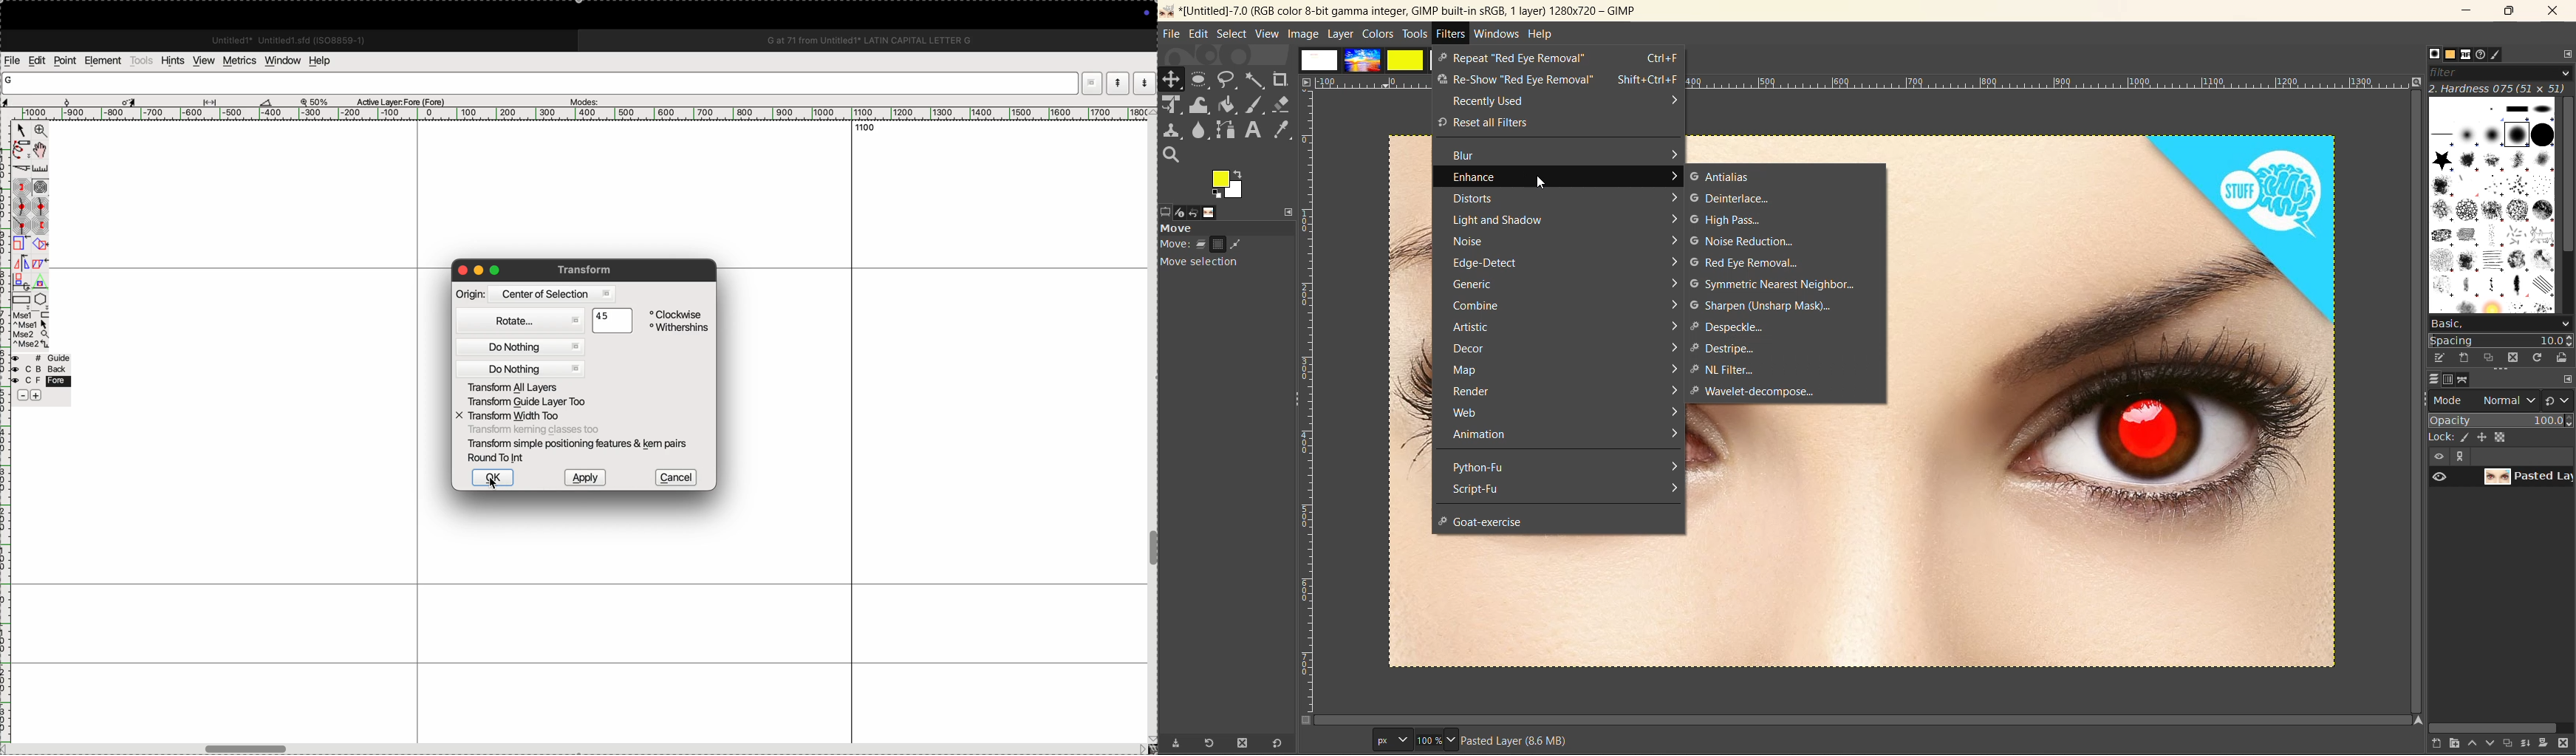  Describe the element at coordinates (520, 321) in the screenshot. I see `Rotate` at that location.